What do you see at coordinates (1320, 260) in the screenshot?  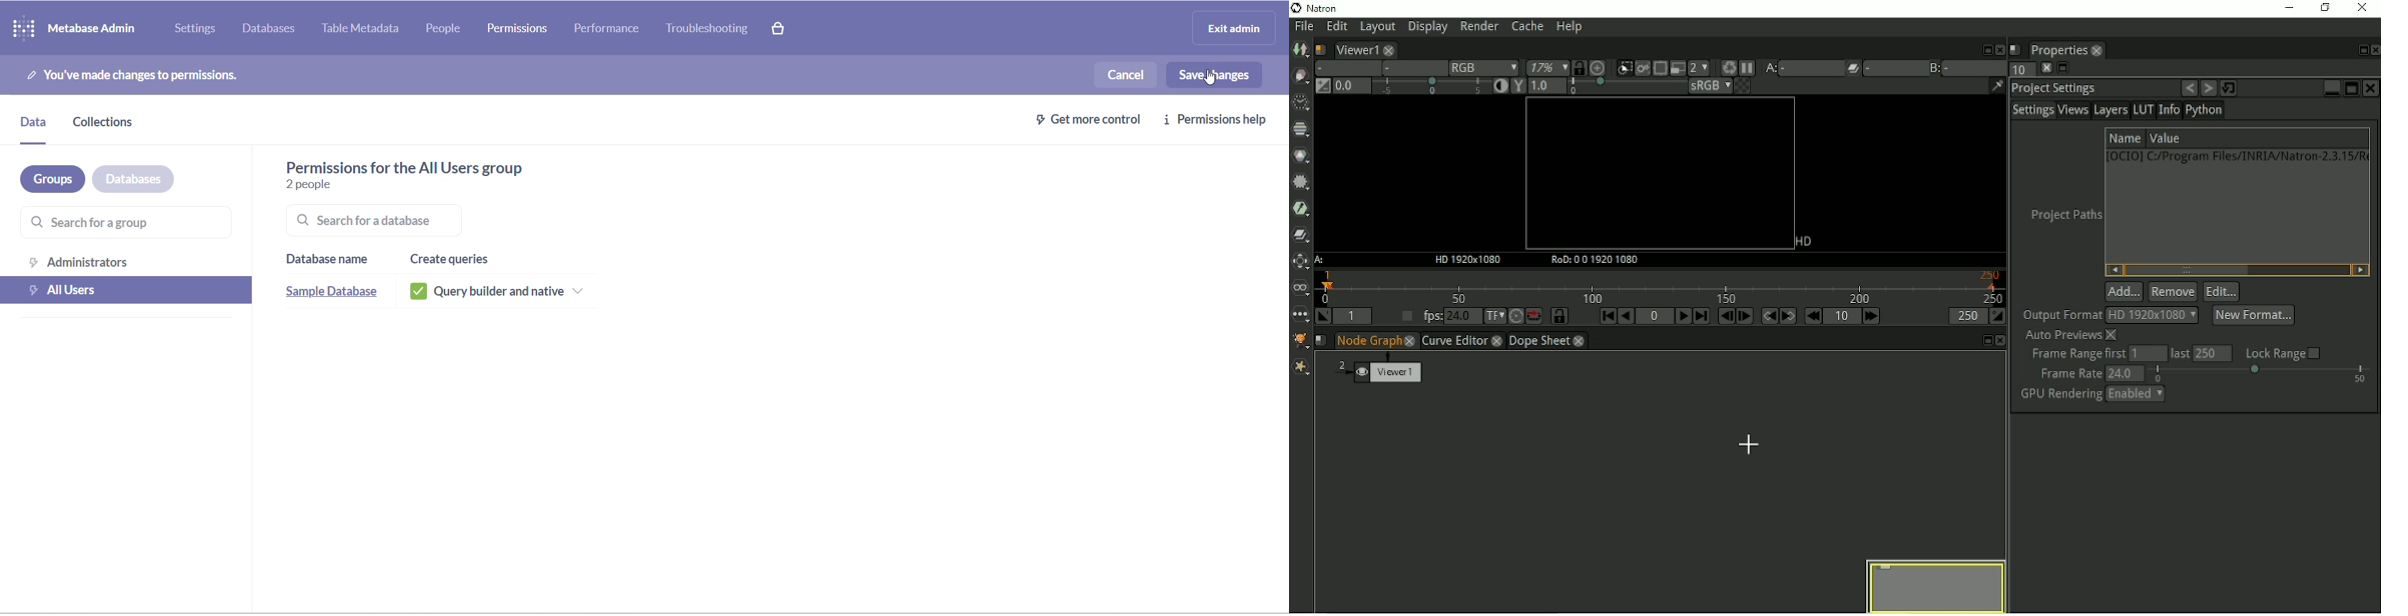 I see `A` at bounding box center [1320, 260].